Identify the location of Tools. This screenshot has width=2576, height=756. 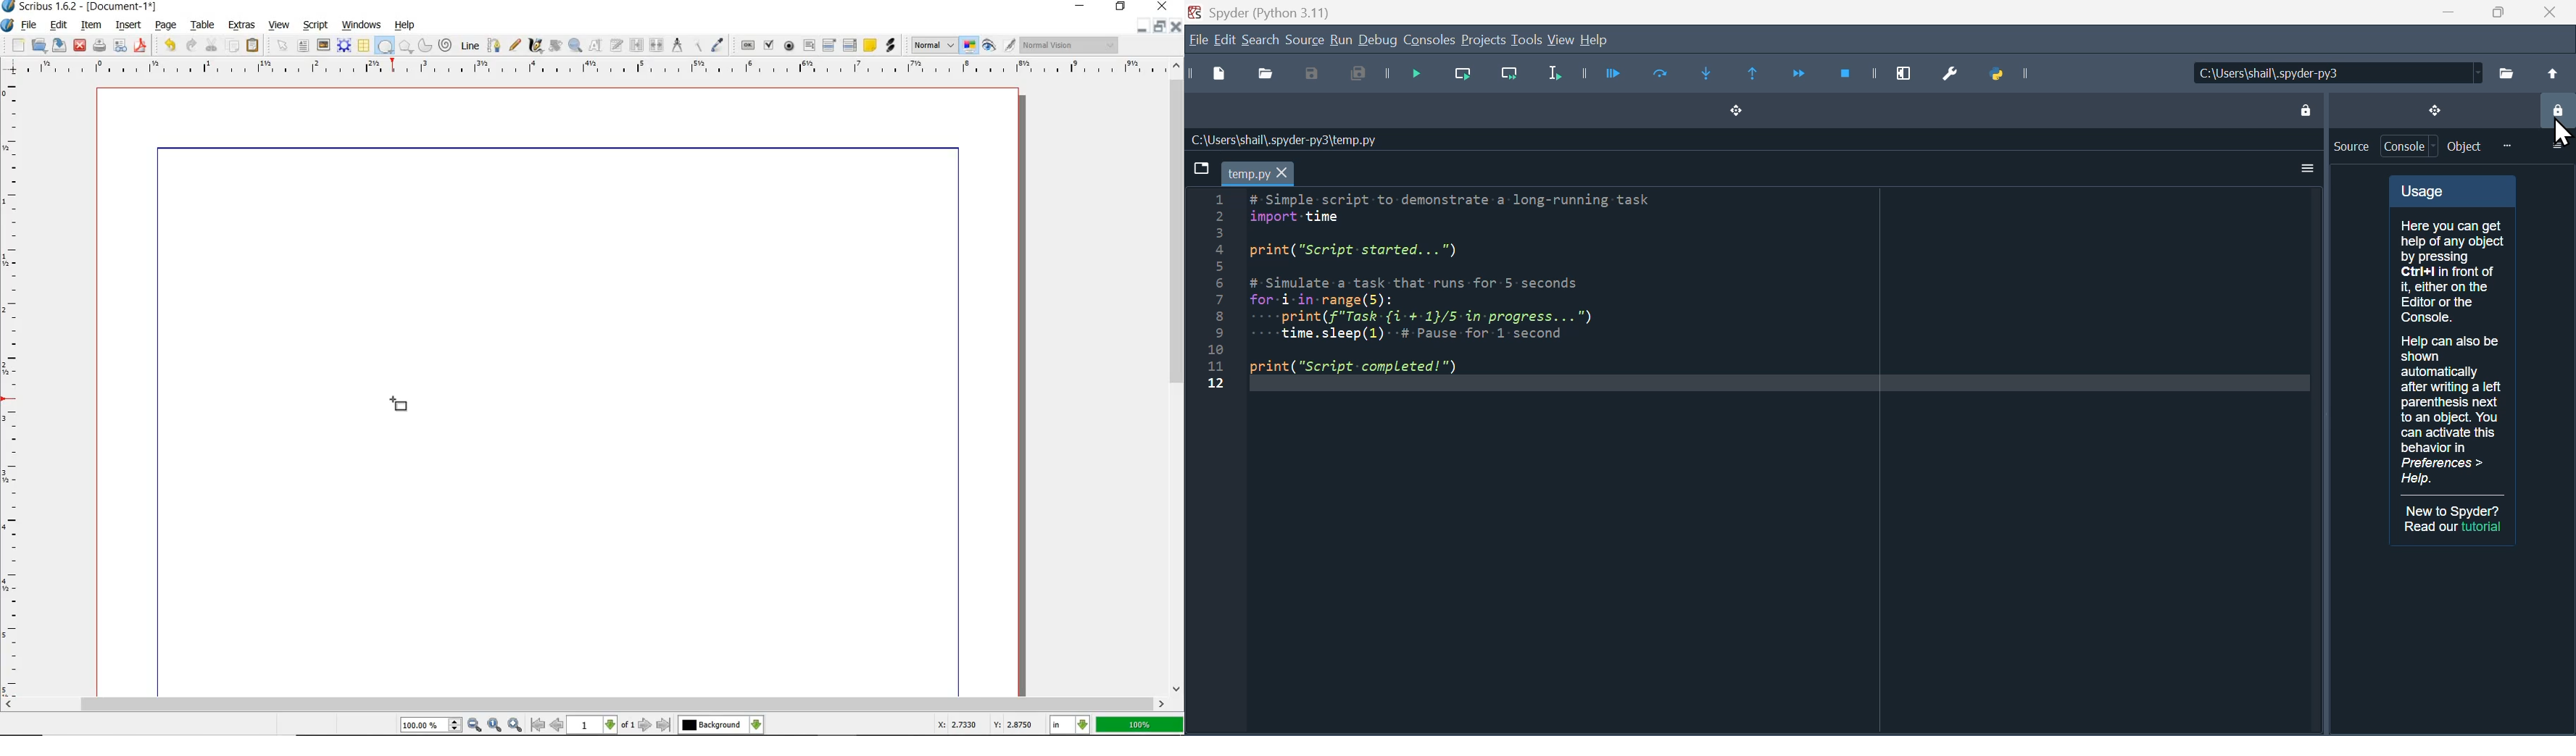
(1526, 40).